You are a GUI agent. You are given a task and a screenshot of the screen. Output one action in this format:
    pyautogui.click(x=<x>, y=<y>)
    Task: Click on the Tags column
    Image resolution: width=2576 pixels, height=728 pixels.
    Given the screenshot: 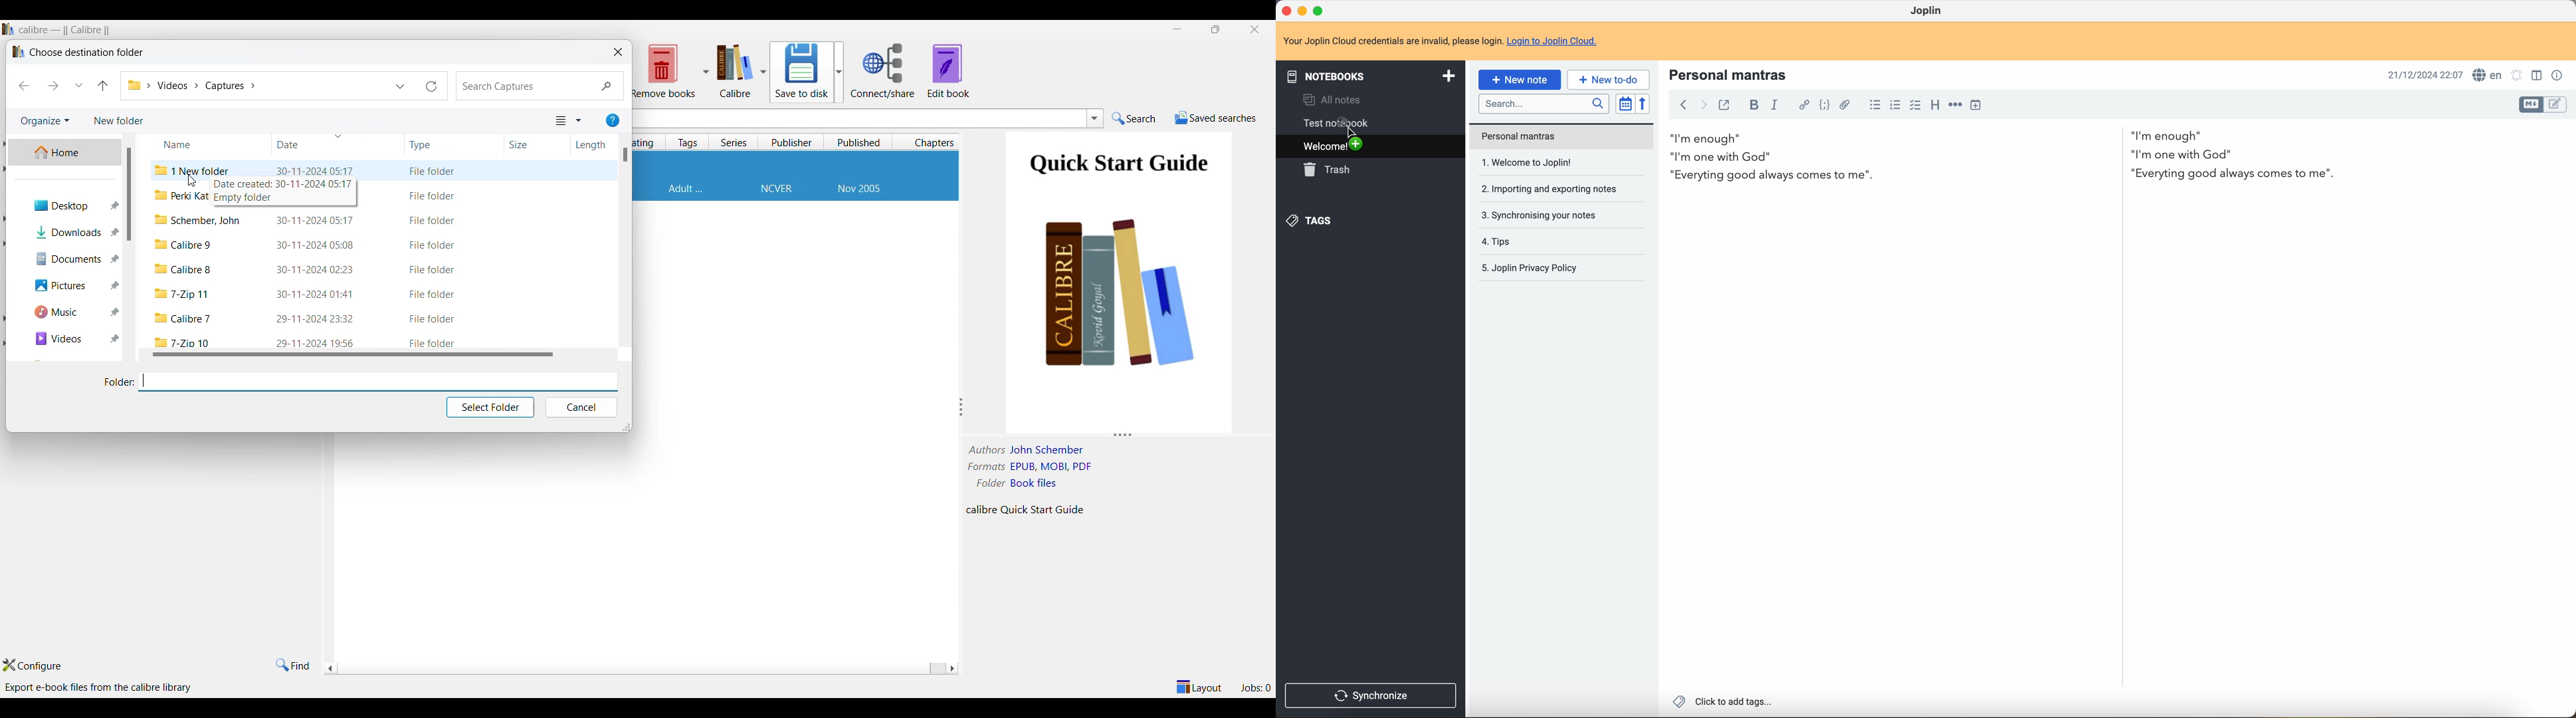 What is the action you would take?
    pyautogui.click(x=688, y=142)
    